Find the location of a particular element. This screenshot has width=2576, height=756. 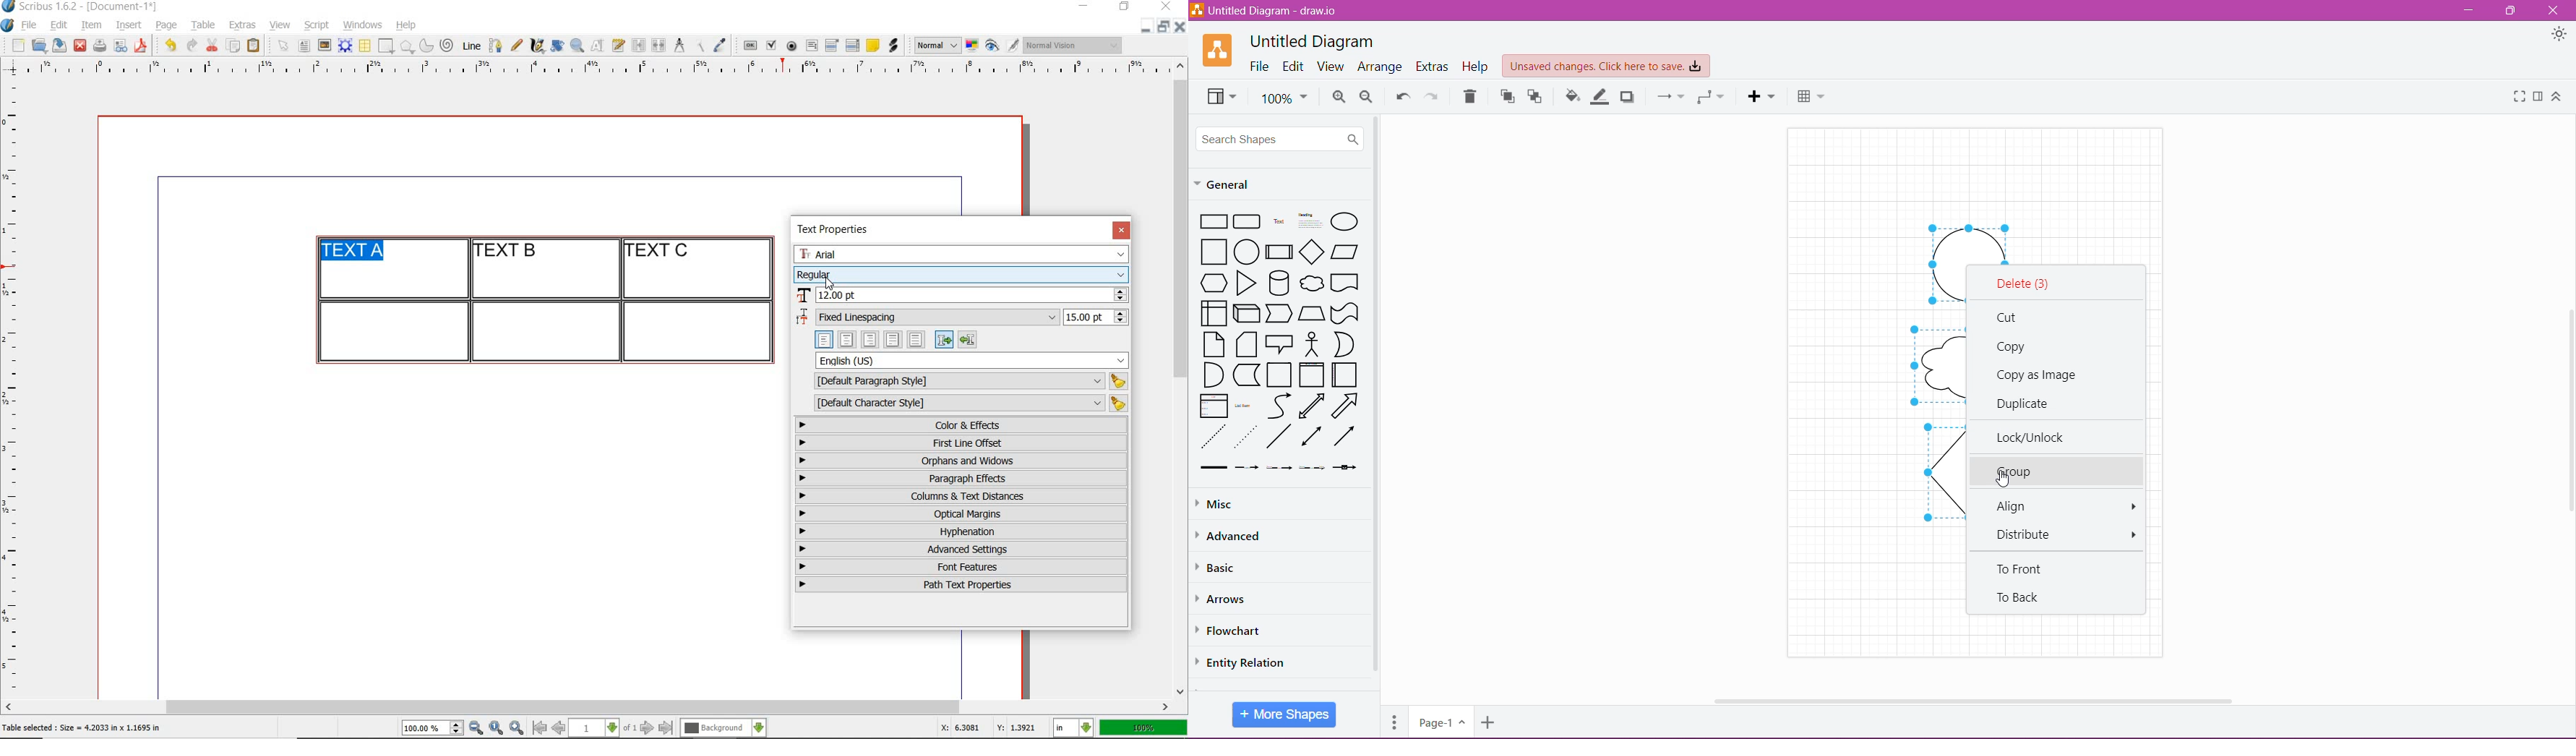

close is located at coordinates (1169, 6).